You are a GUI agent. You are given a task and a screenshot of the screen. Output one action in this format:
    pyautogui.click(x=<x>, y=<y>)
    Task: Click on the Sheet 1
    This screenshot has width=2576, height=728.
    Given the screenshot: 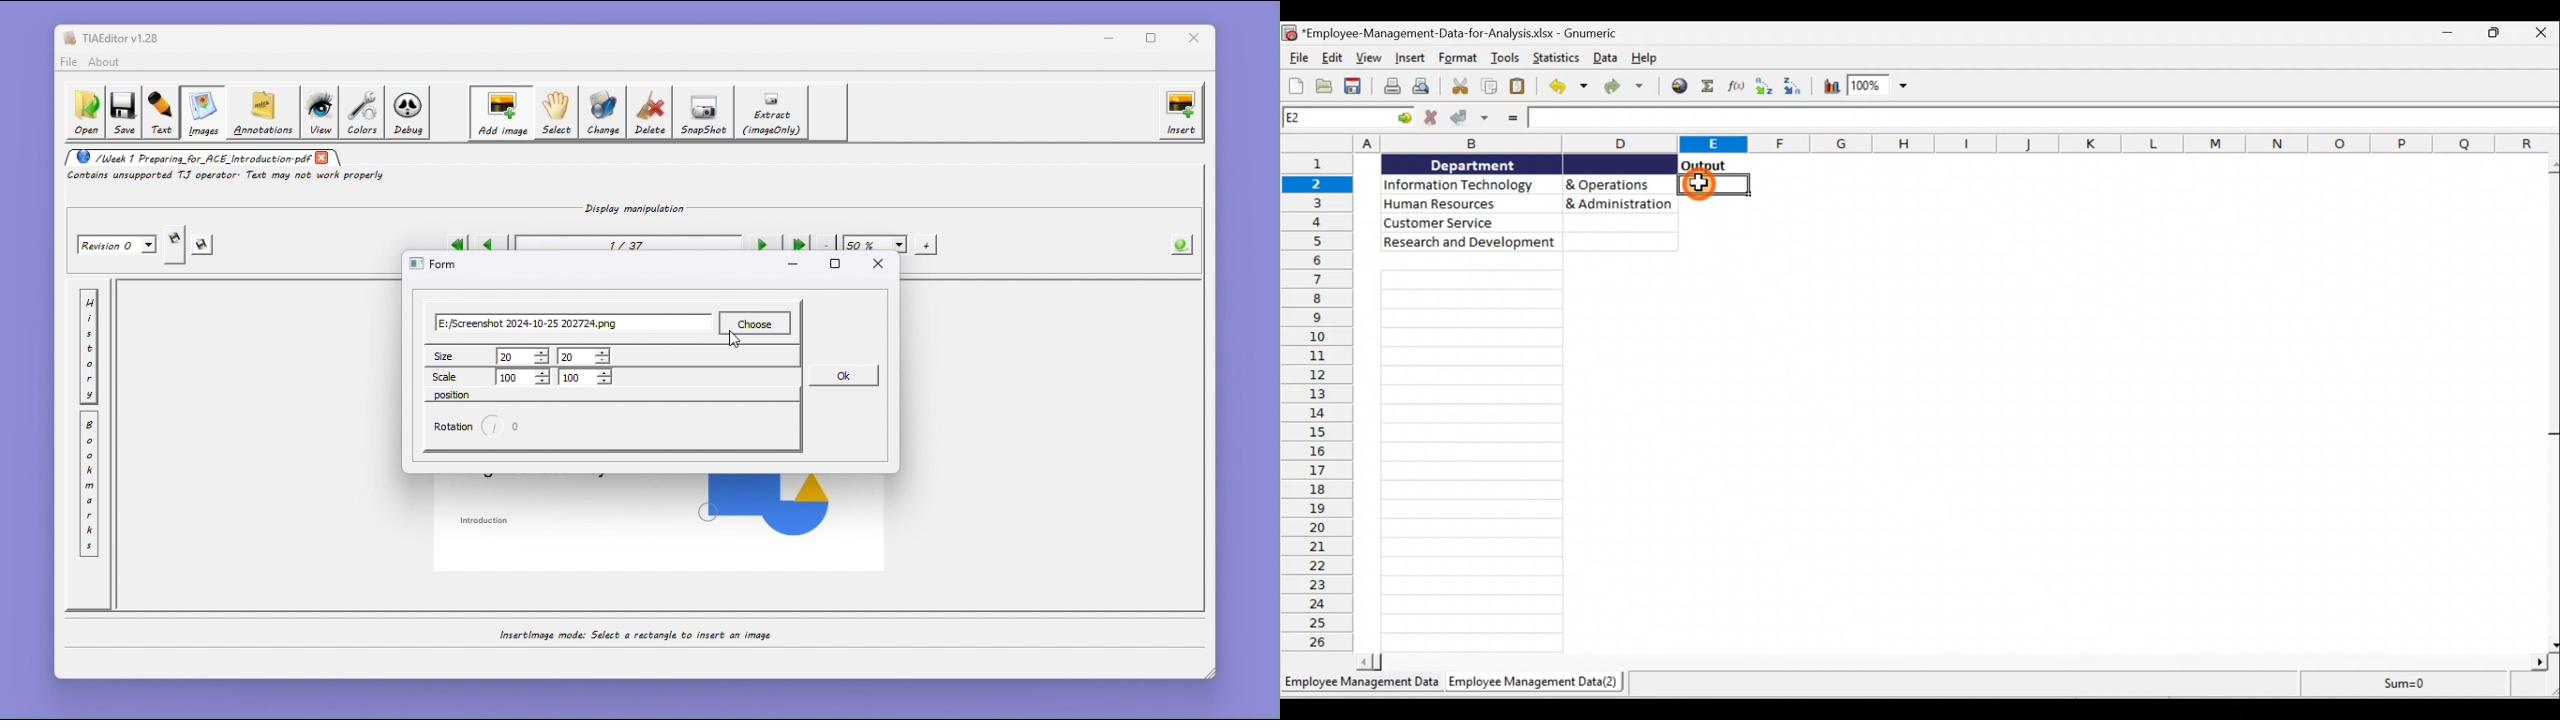 What is the action you would take?
    pyautogui.click(x=1363, y=687)
    